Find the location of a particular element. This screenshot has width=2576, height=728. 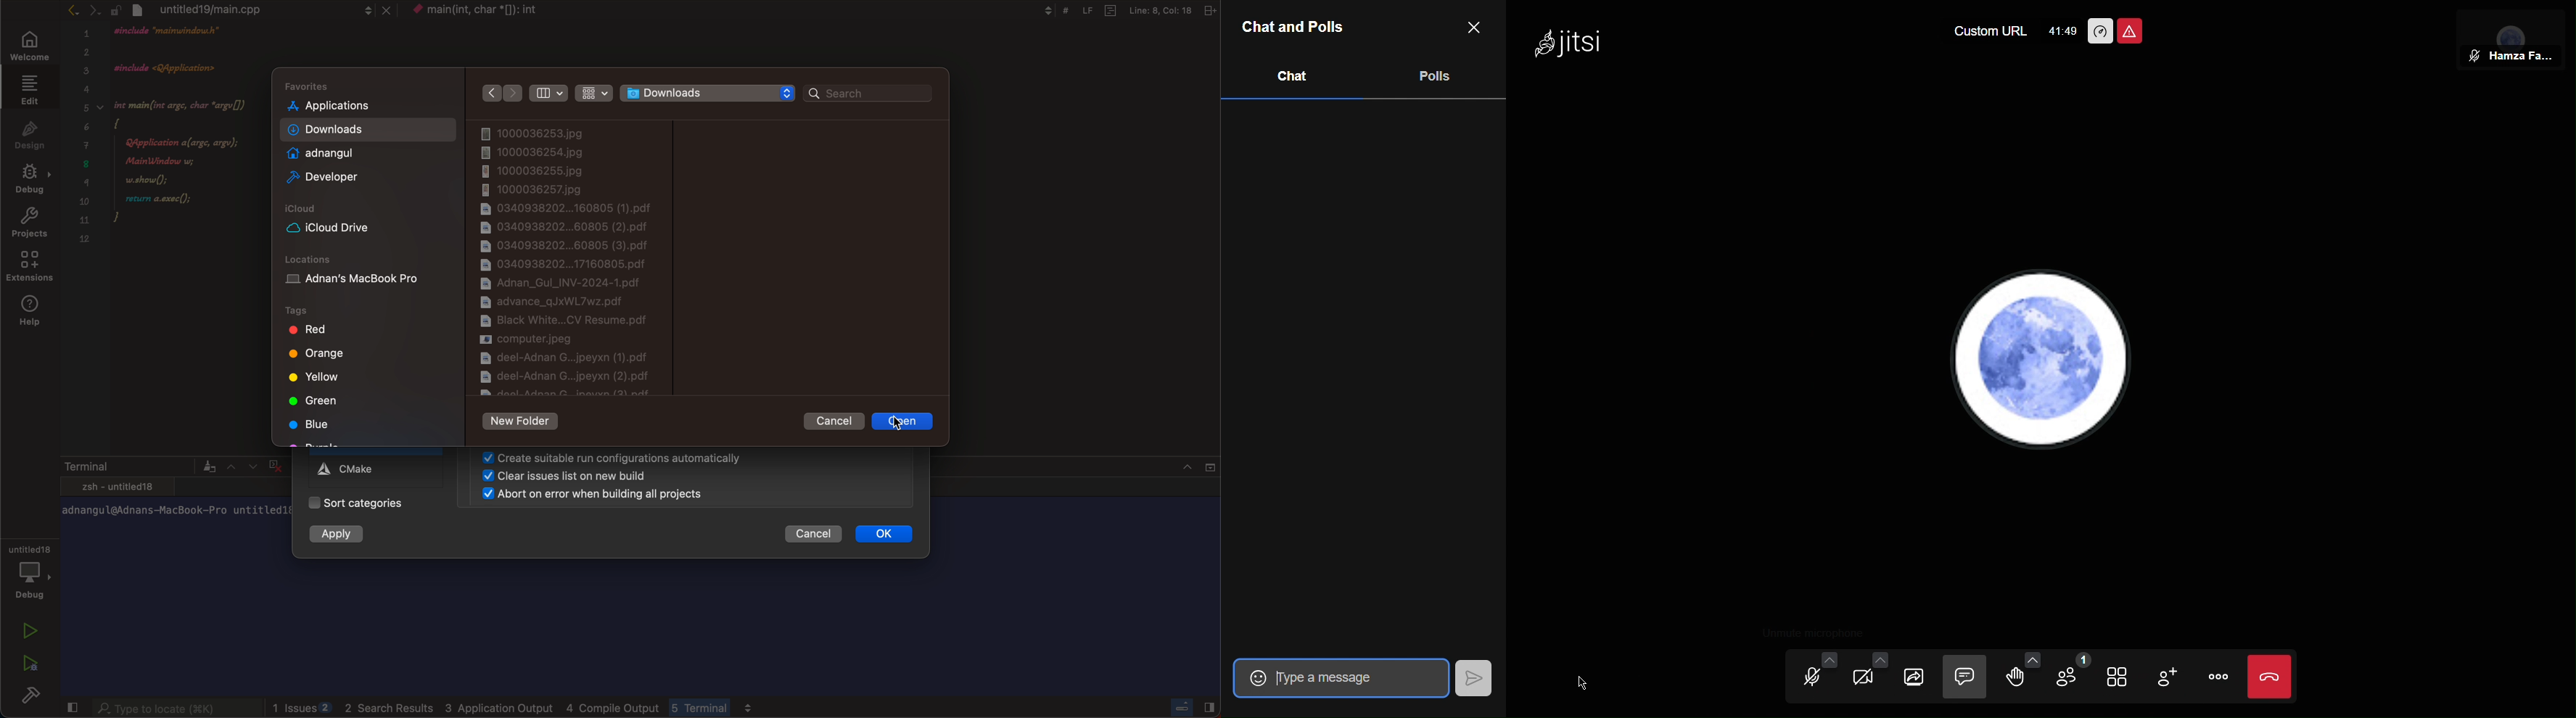

clear issues is located at coordinates (563, 477).